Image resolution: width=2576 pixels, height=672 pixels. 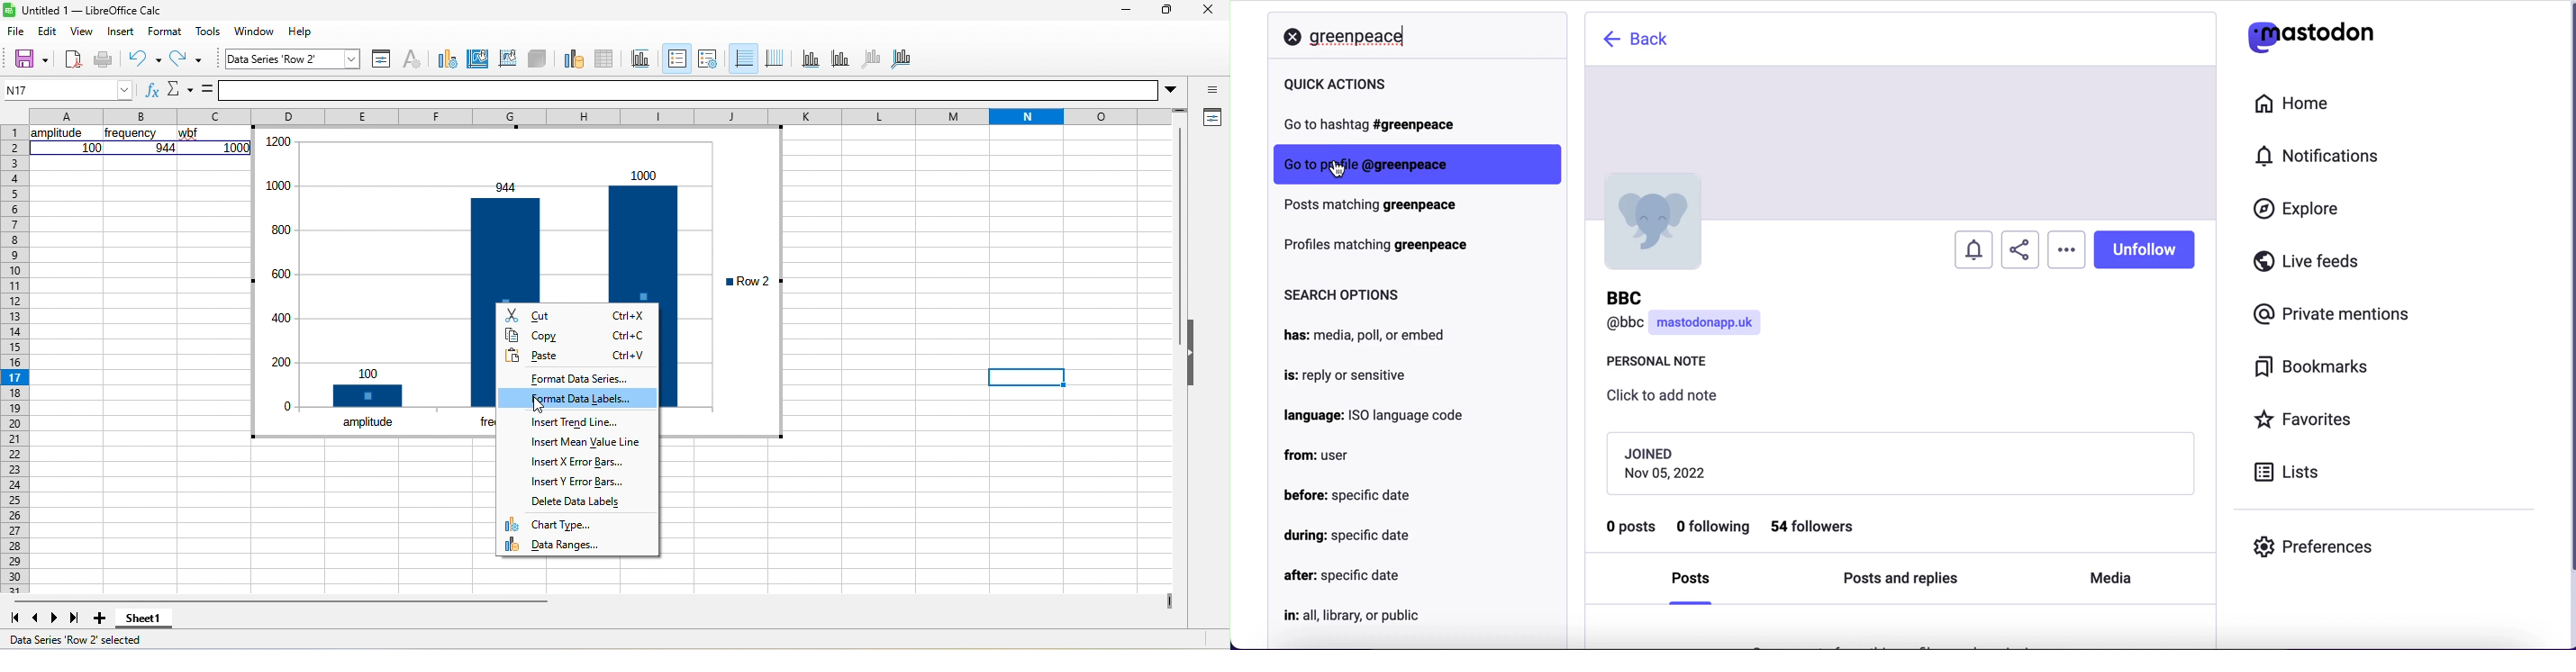 What do you see at coordinates (612, 114) in the screenshot?
I see `column headings` at bounding box center [612, 114].